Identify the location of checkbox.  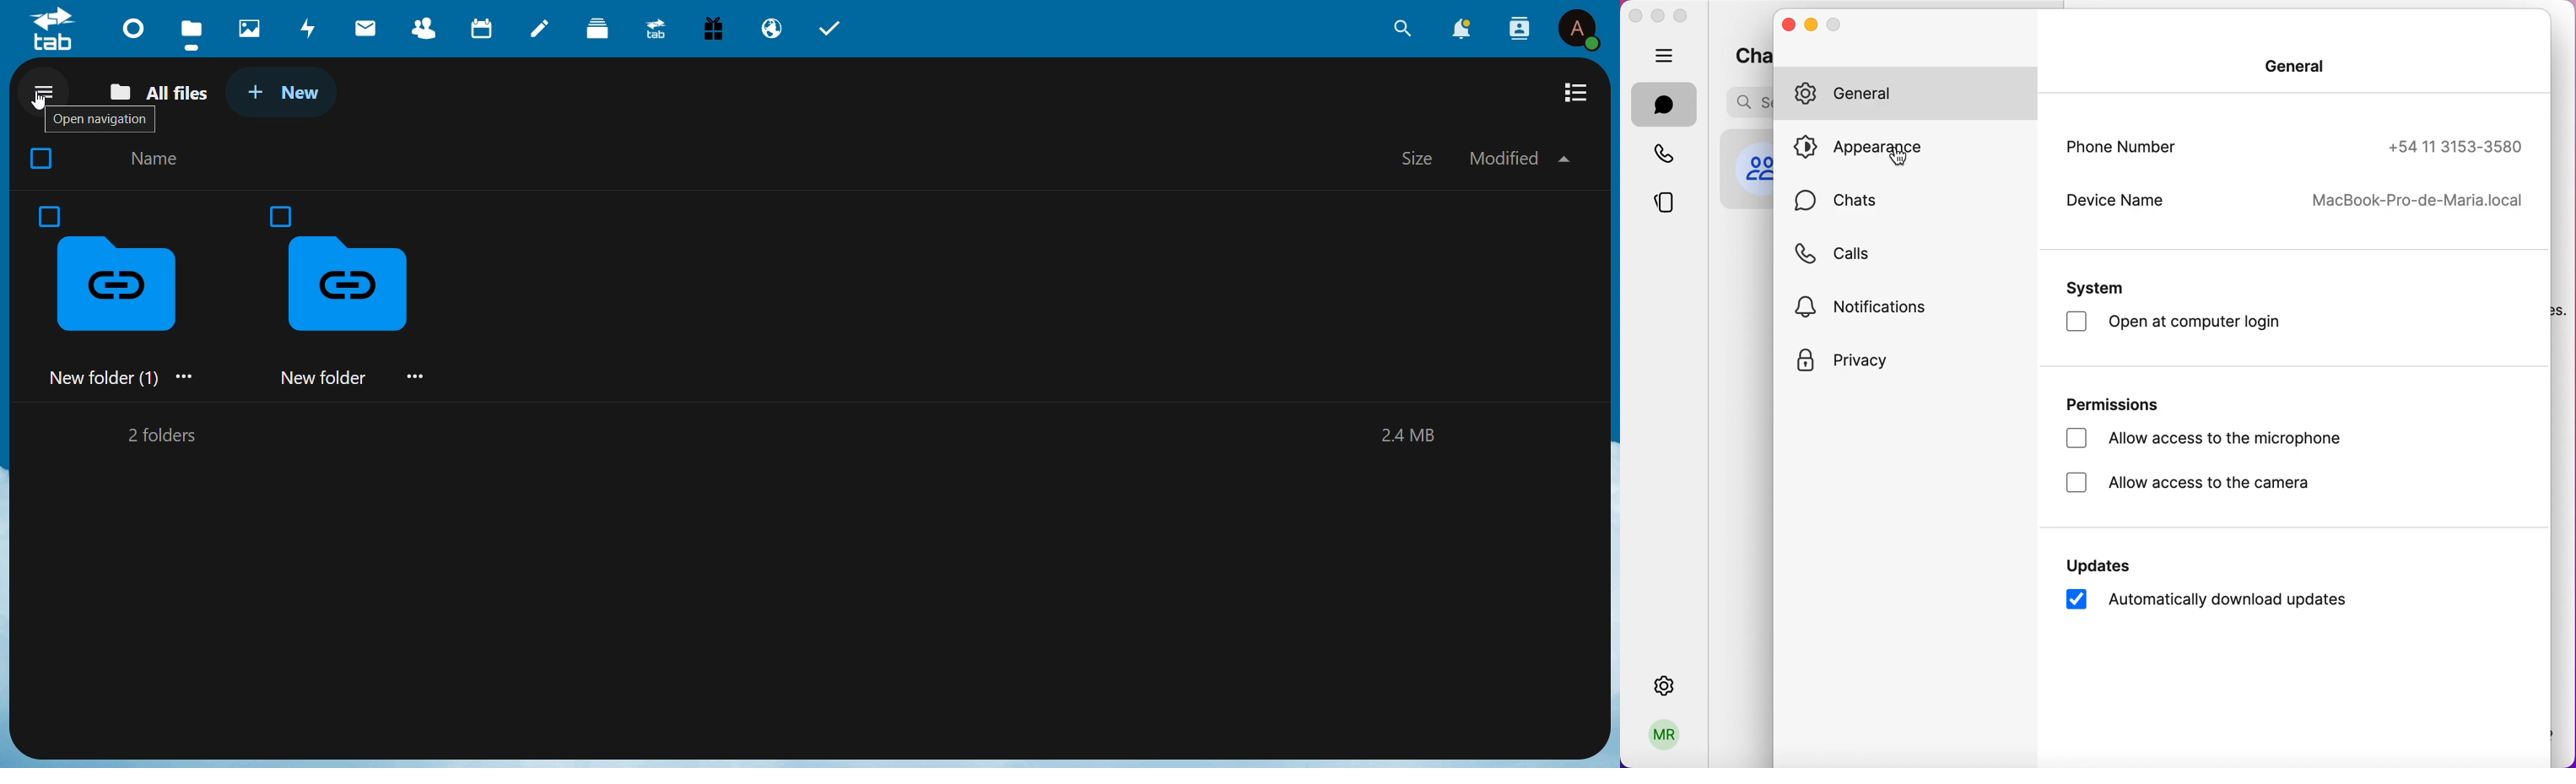
(2074, 601).